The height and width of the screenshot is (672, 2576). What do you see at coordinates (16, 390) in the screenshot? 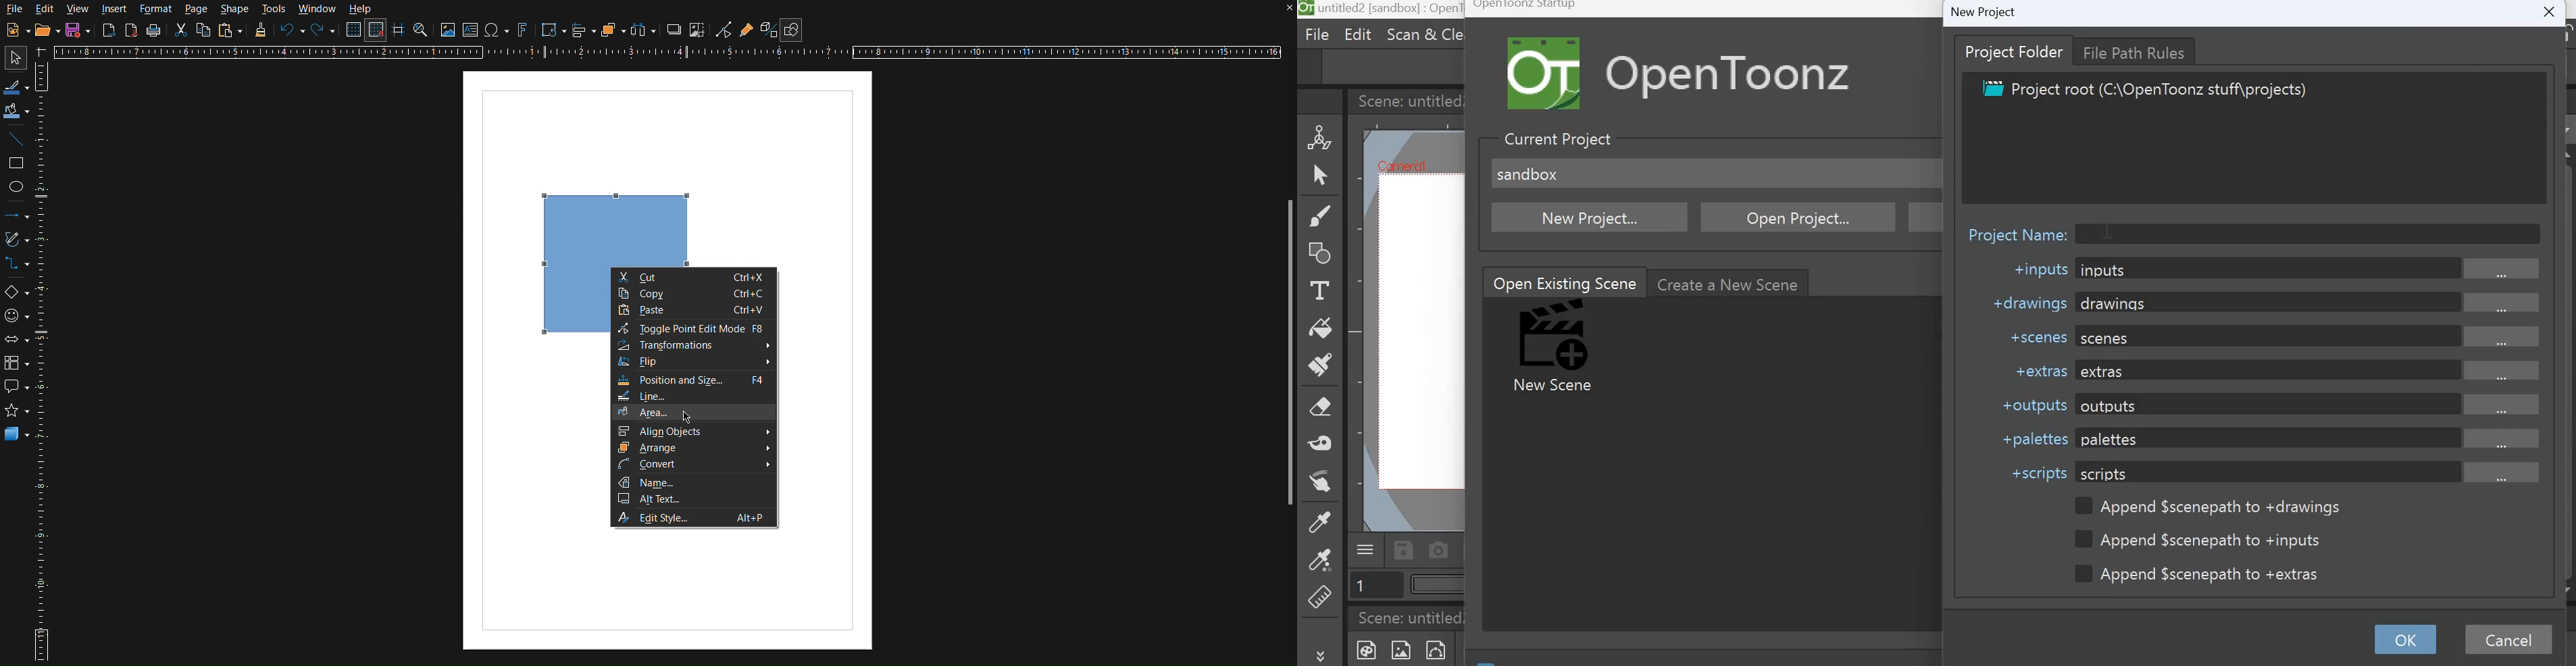
I see `Callout Shapes` at bounding box center [16, 390].